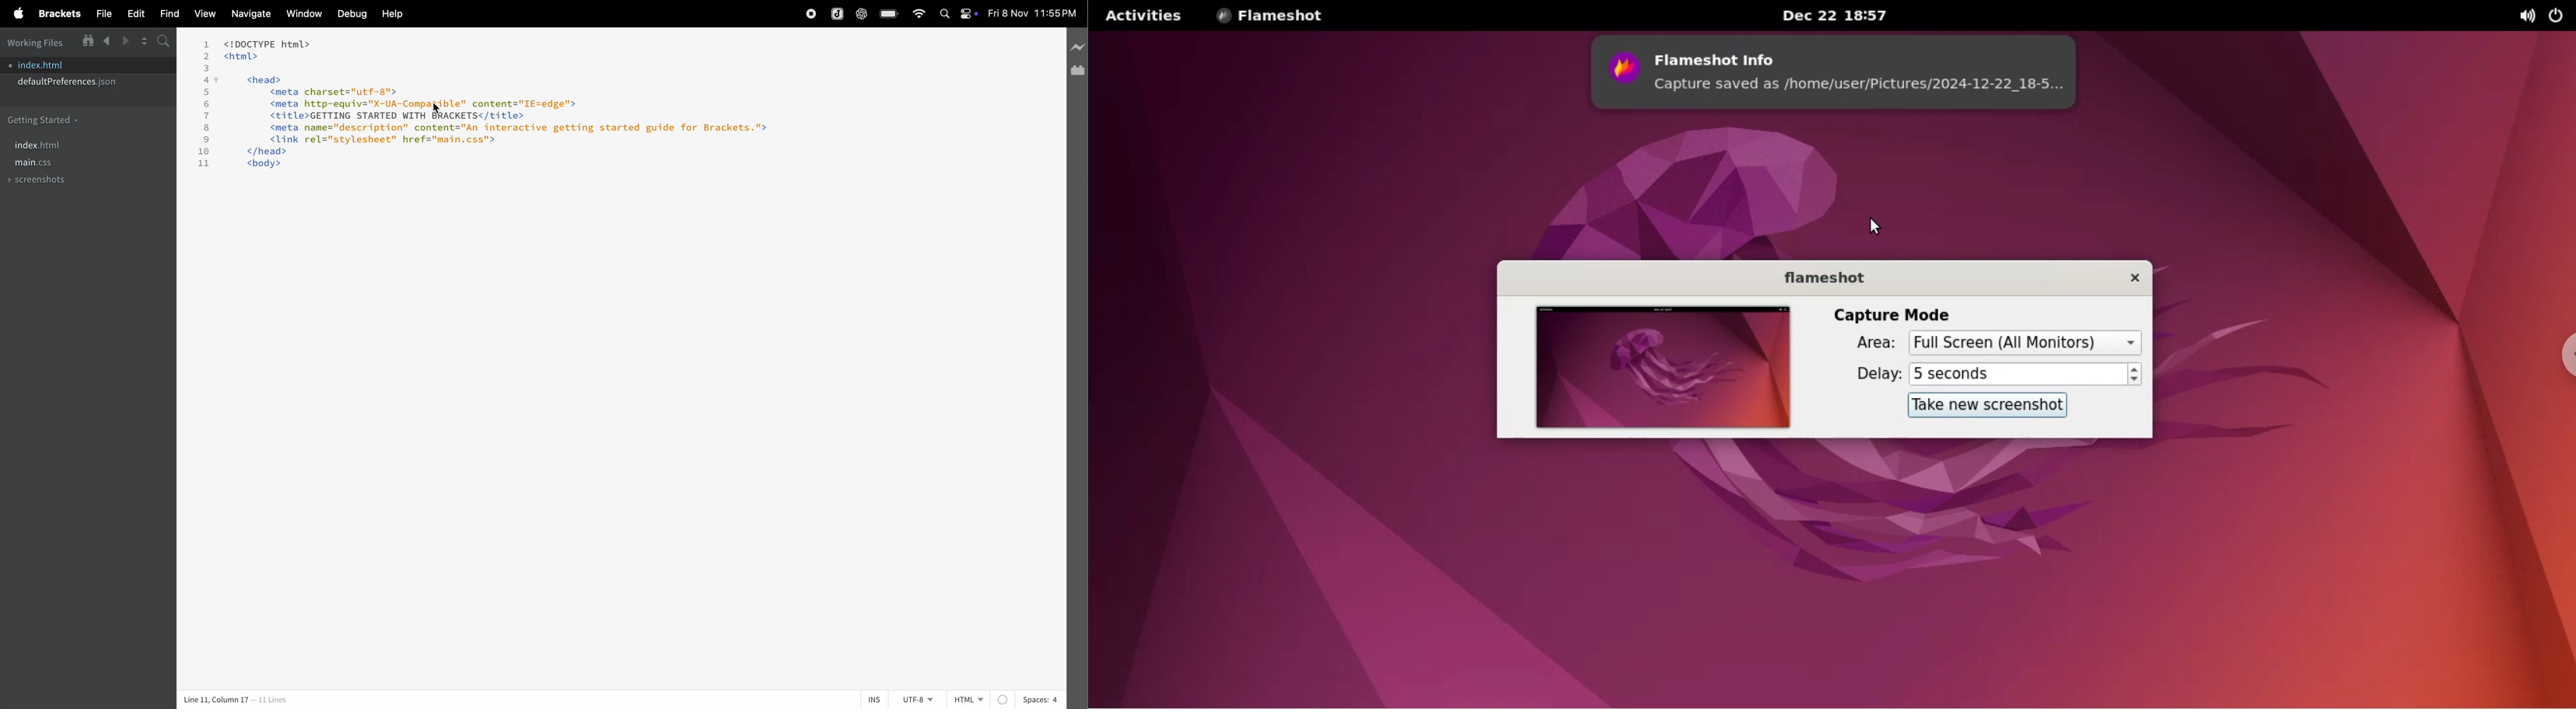 This screenshot has width=2576, height=728. Describe the element at coordinates (1078, 72) in the screenshot. I see `extension manager` at that location.